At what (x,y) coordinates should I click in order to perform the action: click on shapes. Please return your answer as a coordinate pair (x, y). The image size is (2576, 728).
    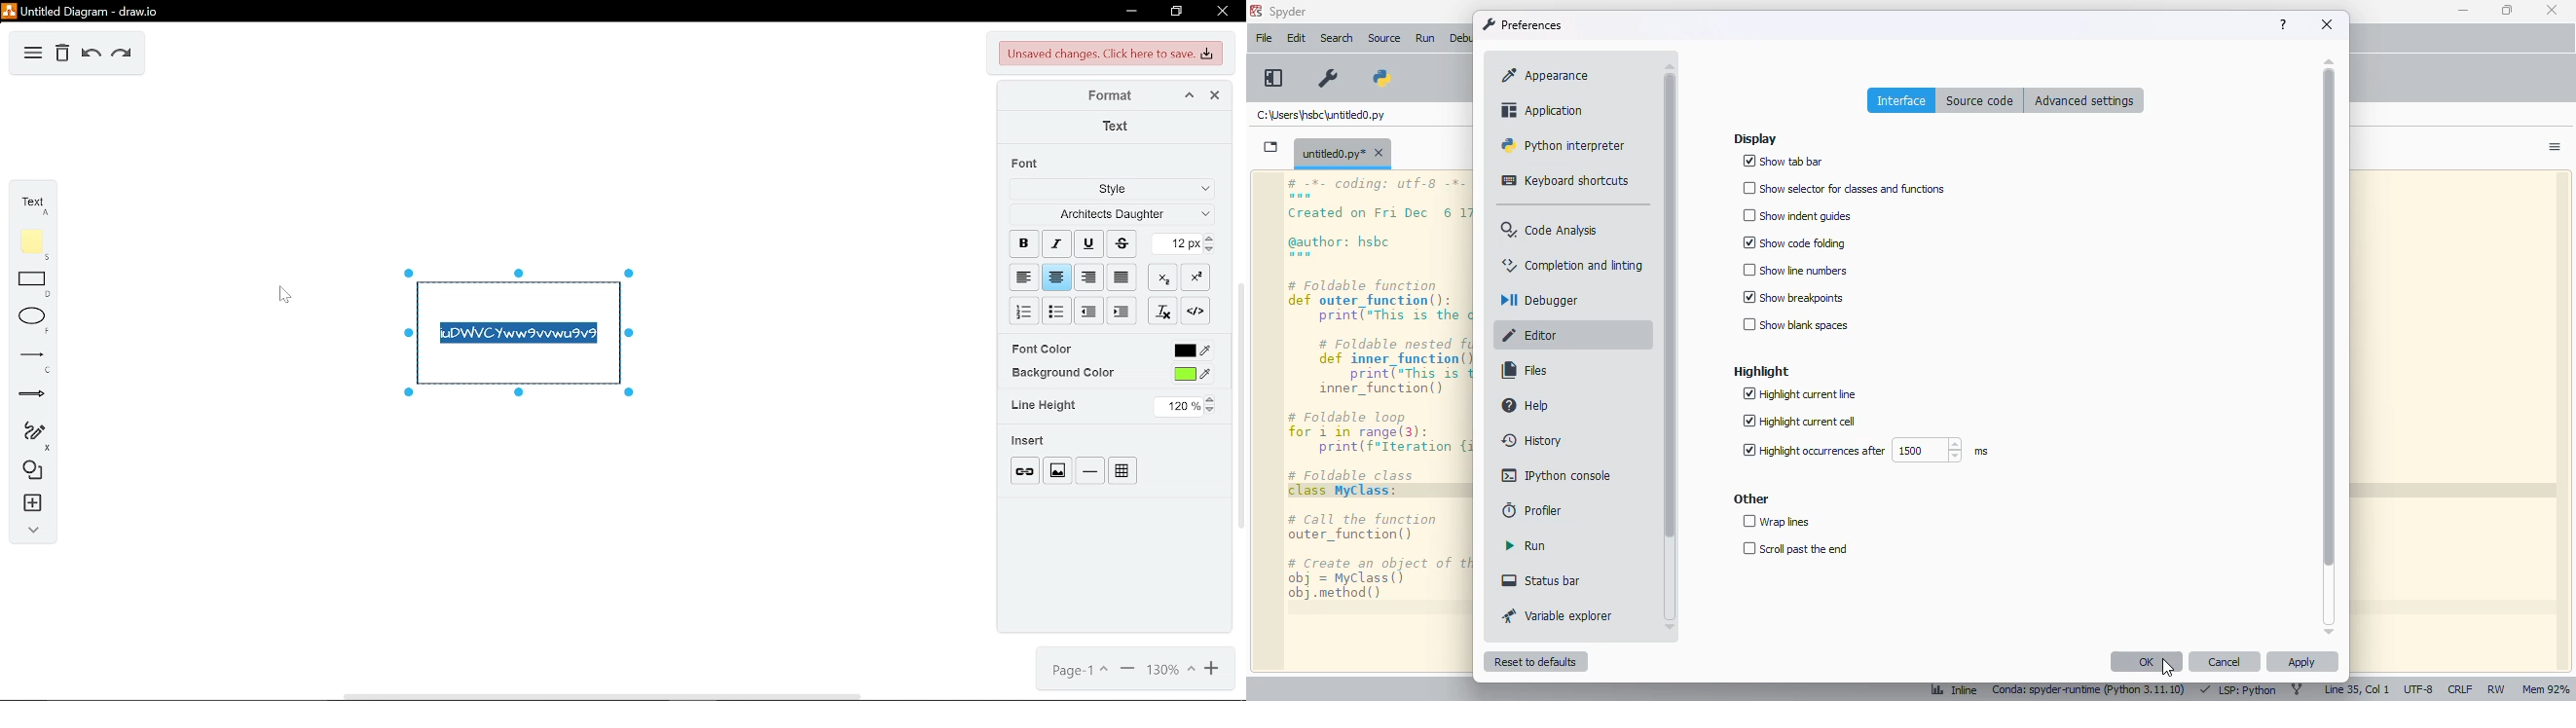
    Looking at the image, I should click on (30, 472).